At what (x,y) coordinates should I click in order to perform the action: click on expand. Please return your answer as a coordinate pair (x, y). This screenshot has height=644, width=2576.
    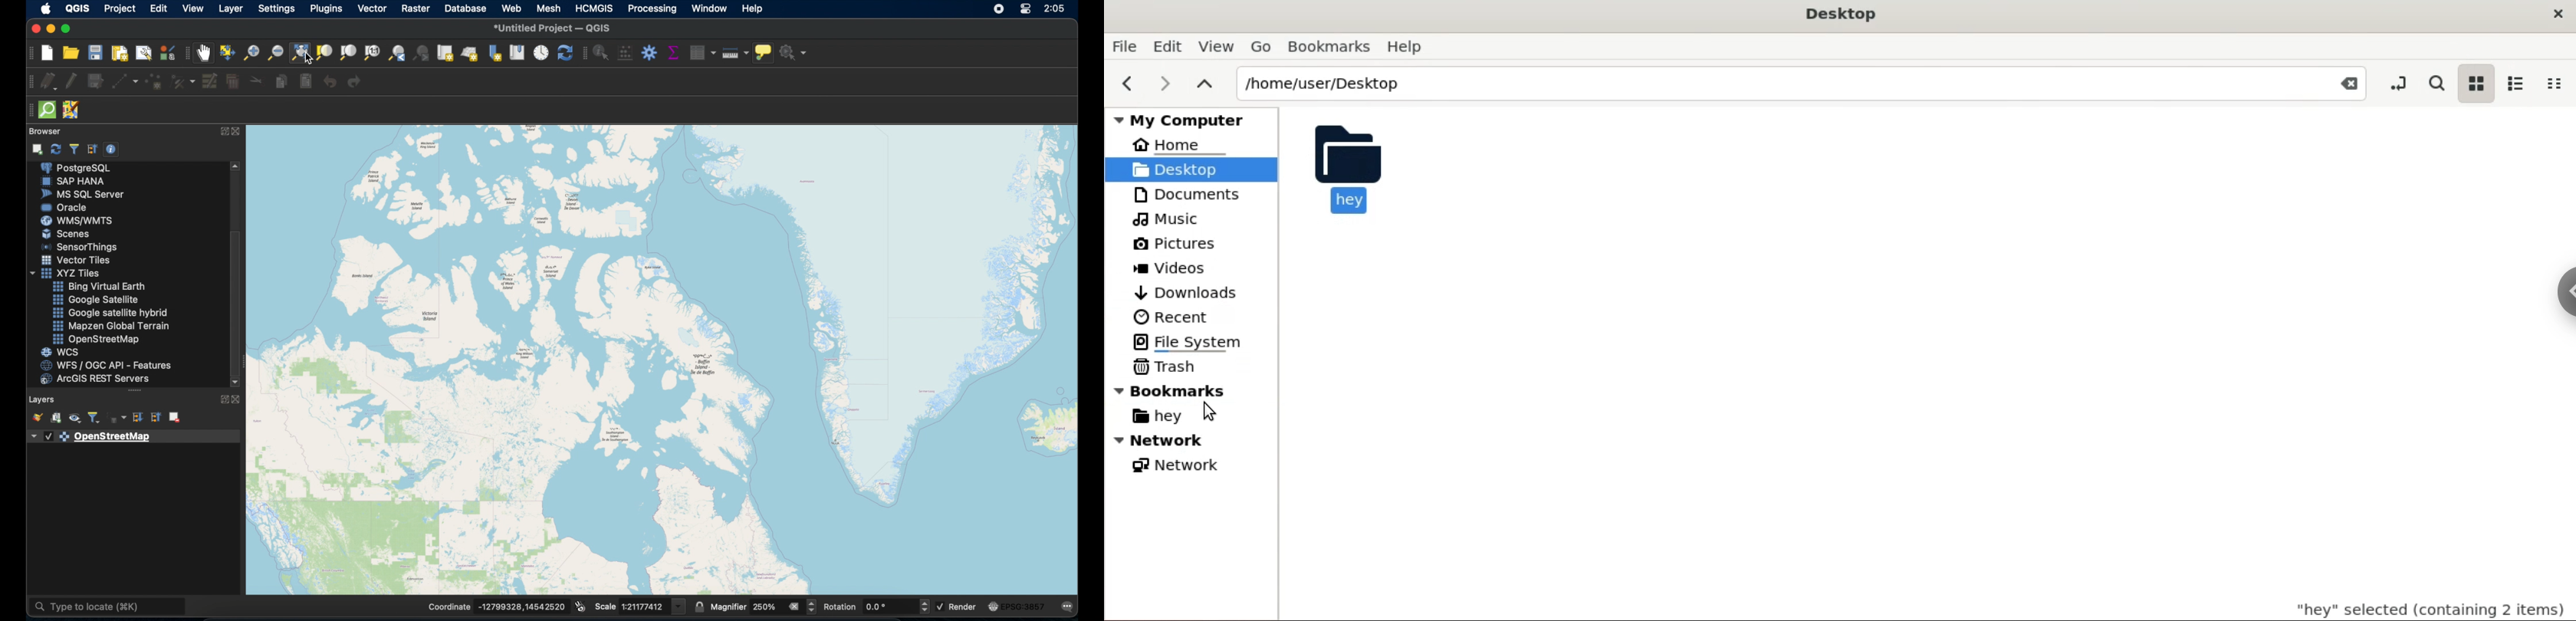
    Looking at the image, I should click on (220, 400).